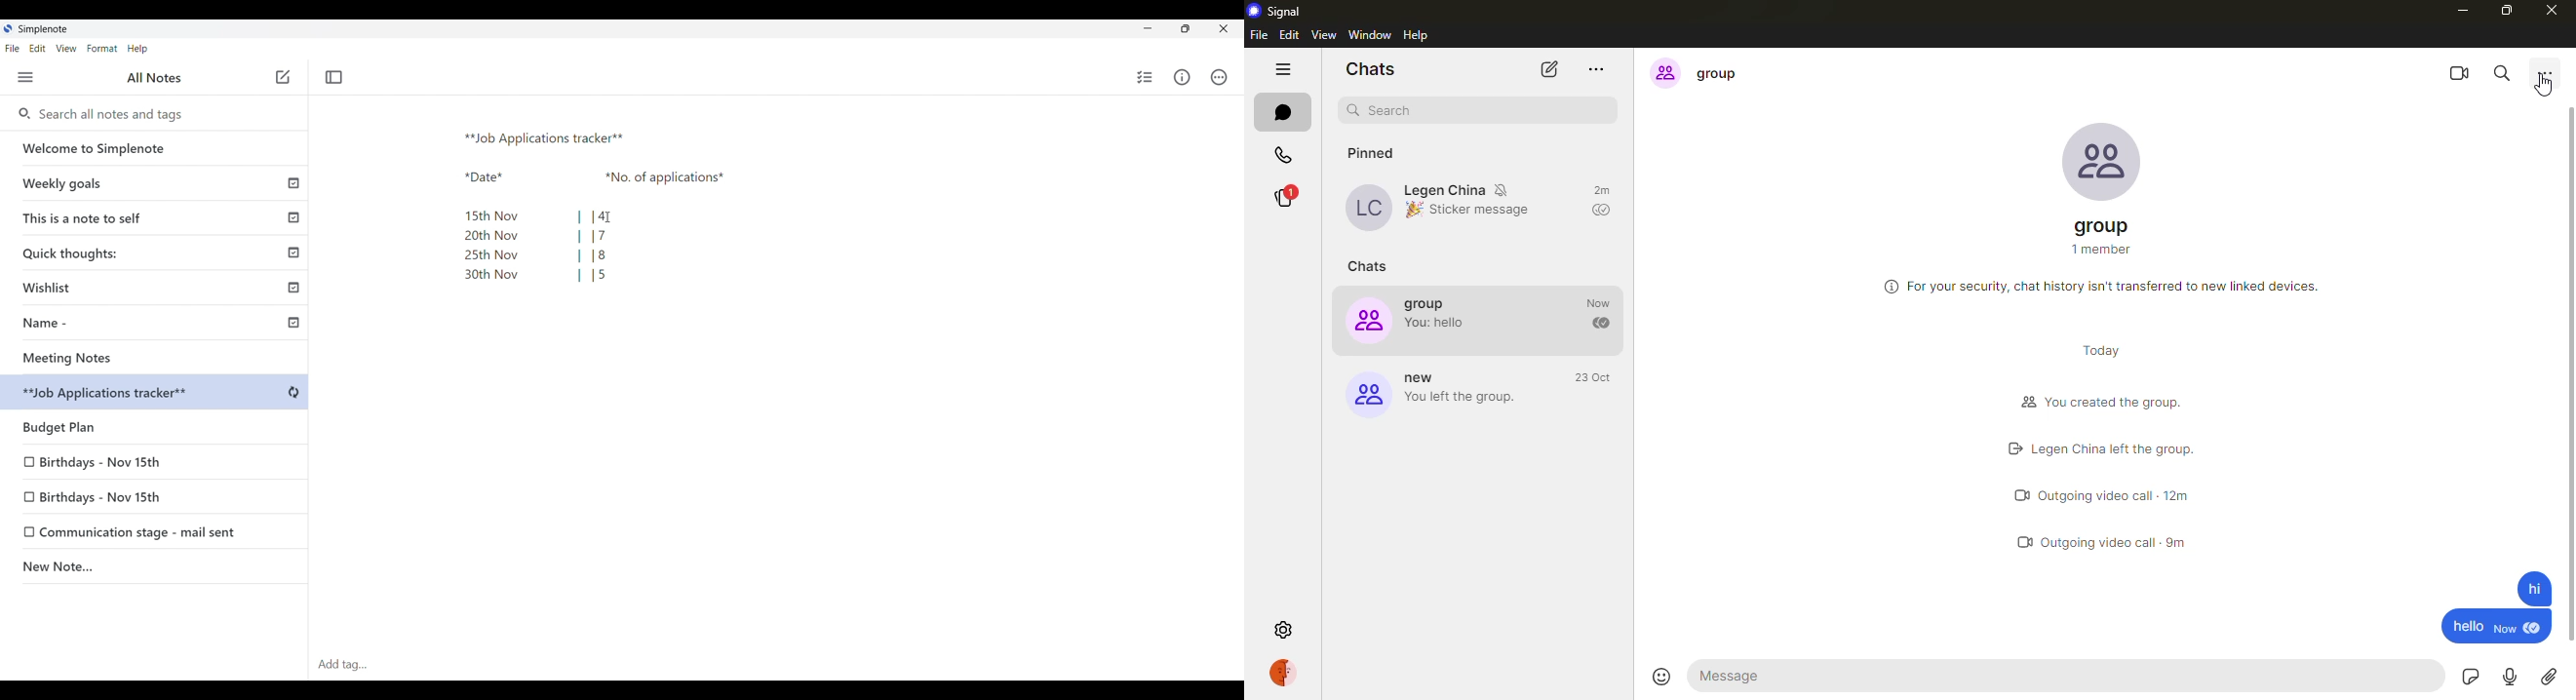 This screenshot has width=2576, height=700. What do you see at coordinates (1602, 212) in the screenshot?
I see `sent` at bounding box center [1602, 212].